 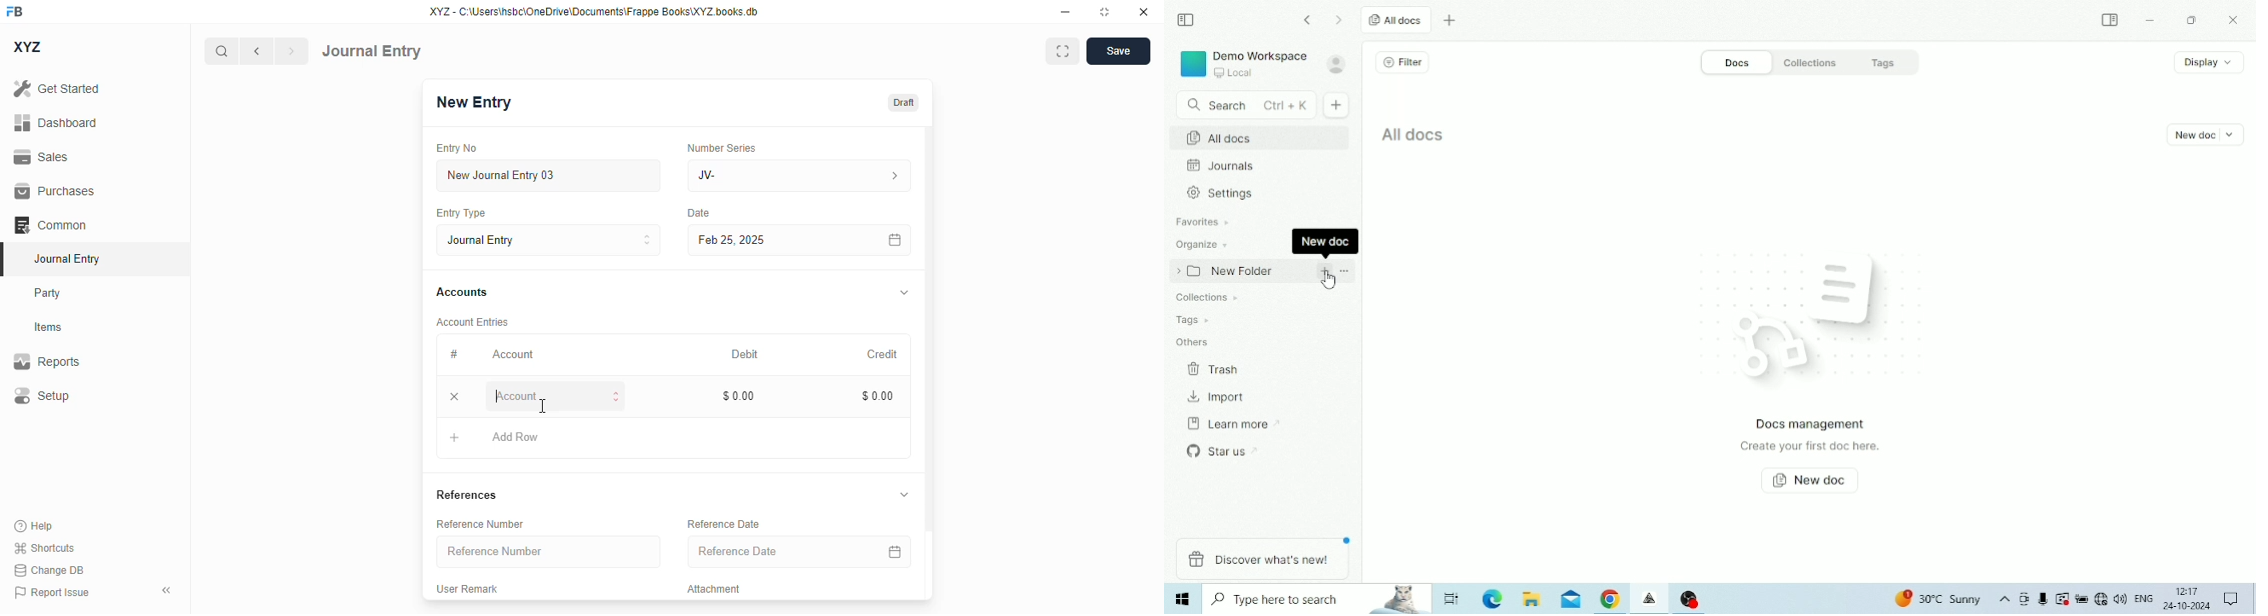 What do you see at coordinates (548, 551) in the screenshot?
I see `reference number` at bounding box center [548, 551].